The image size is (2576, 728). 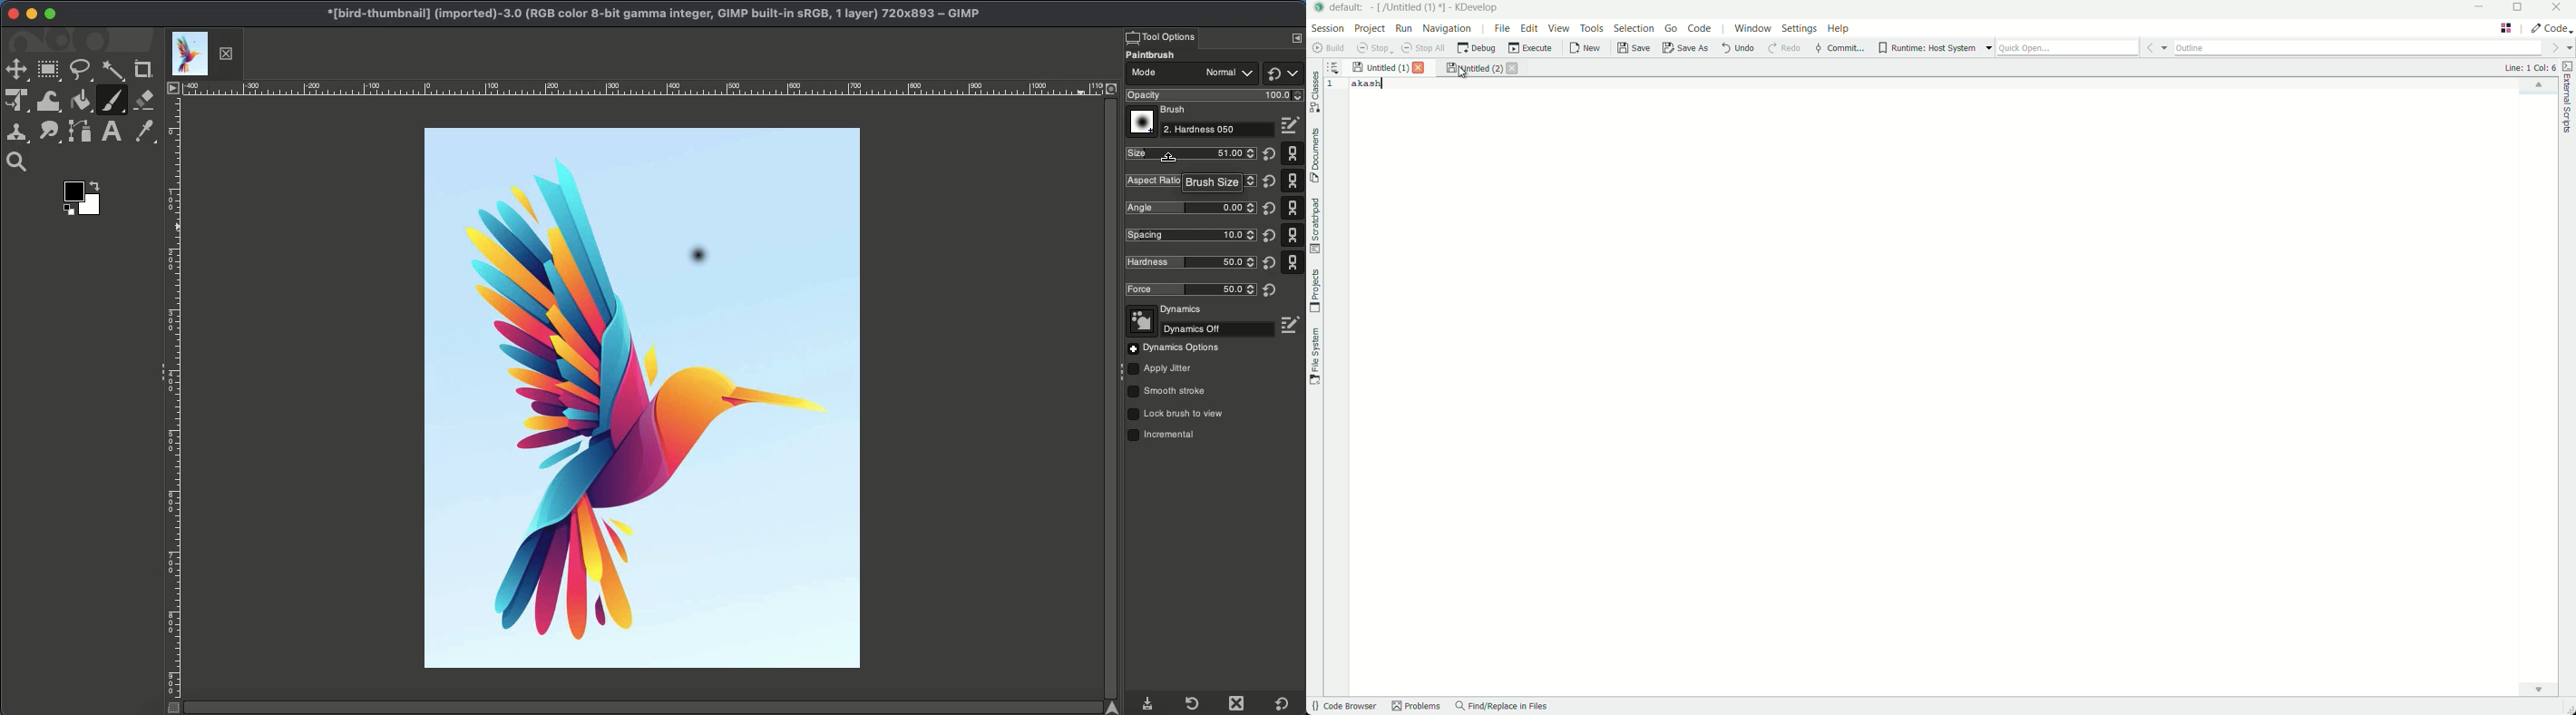 I want to click on Clone, so click(x=17, y=135).